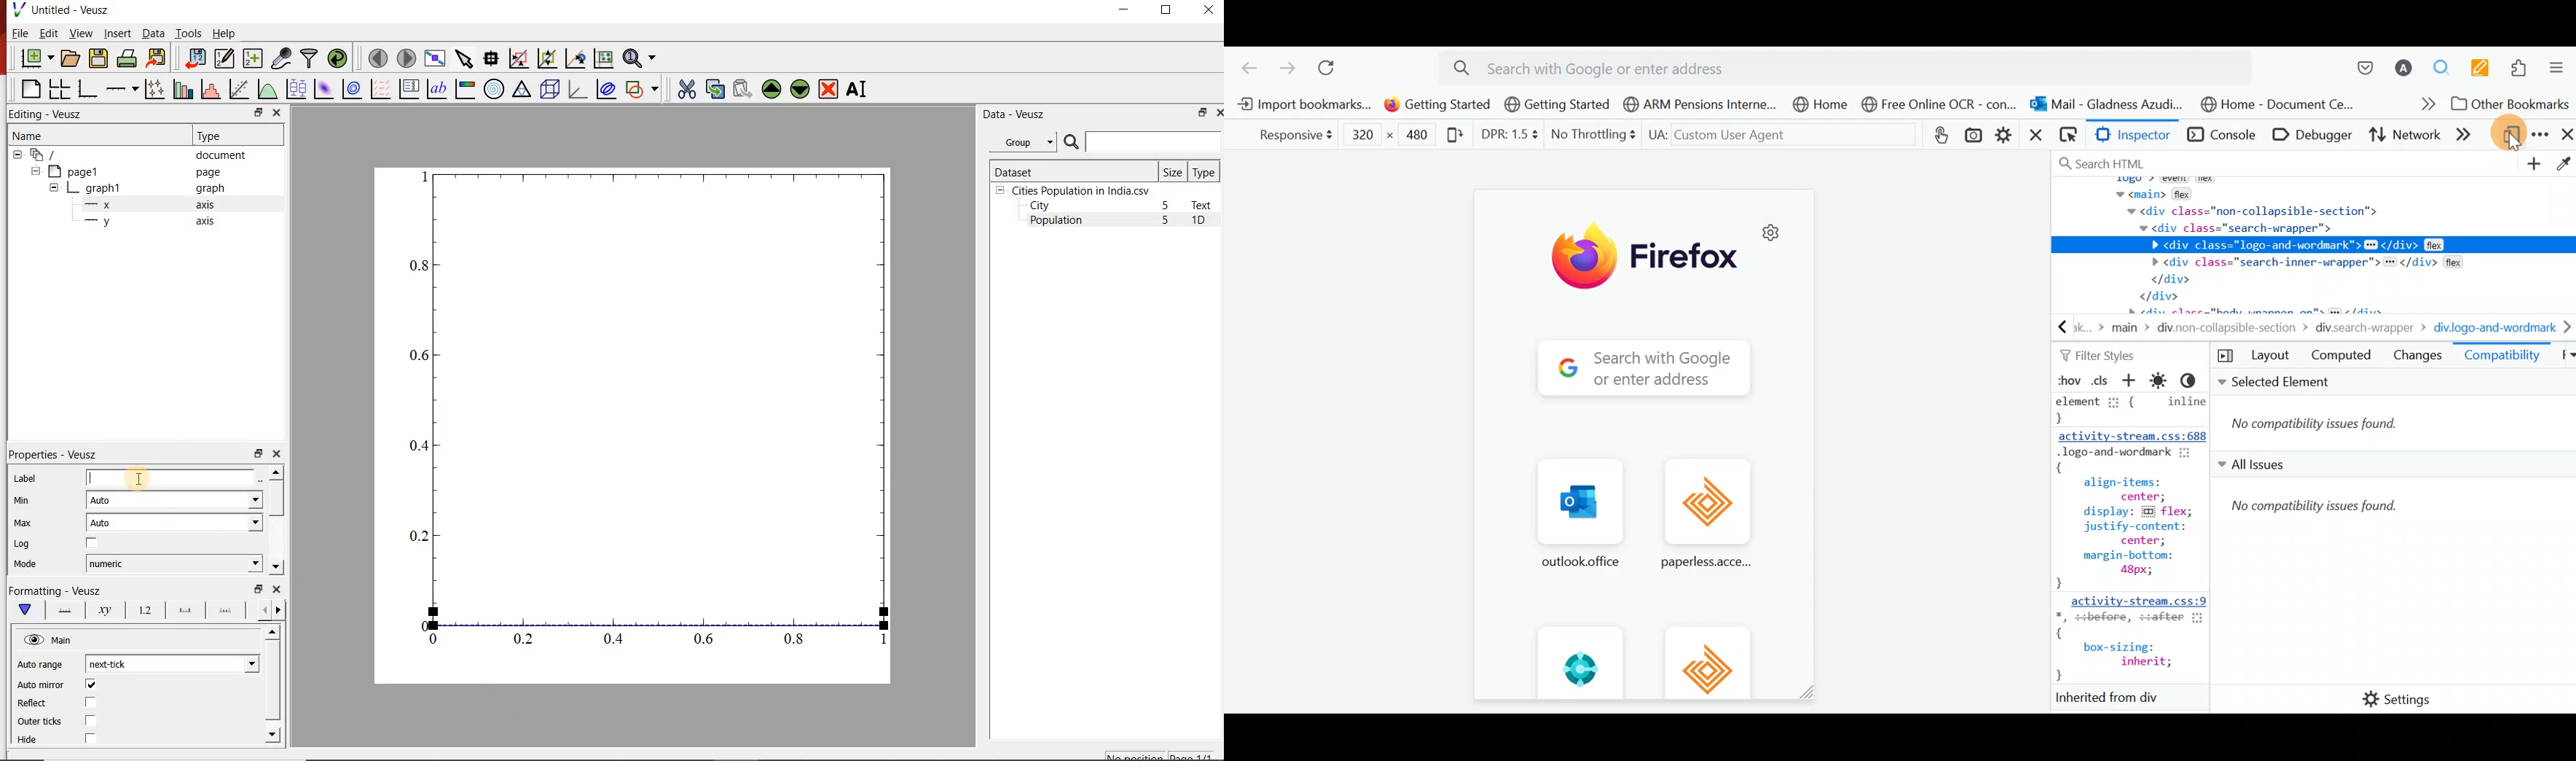  Describe the element at coordinates (465, 89) in the screenshot. I see `image color bar` at that location.